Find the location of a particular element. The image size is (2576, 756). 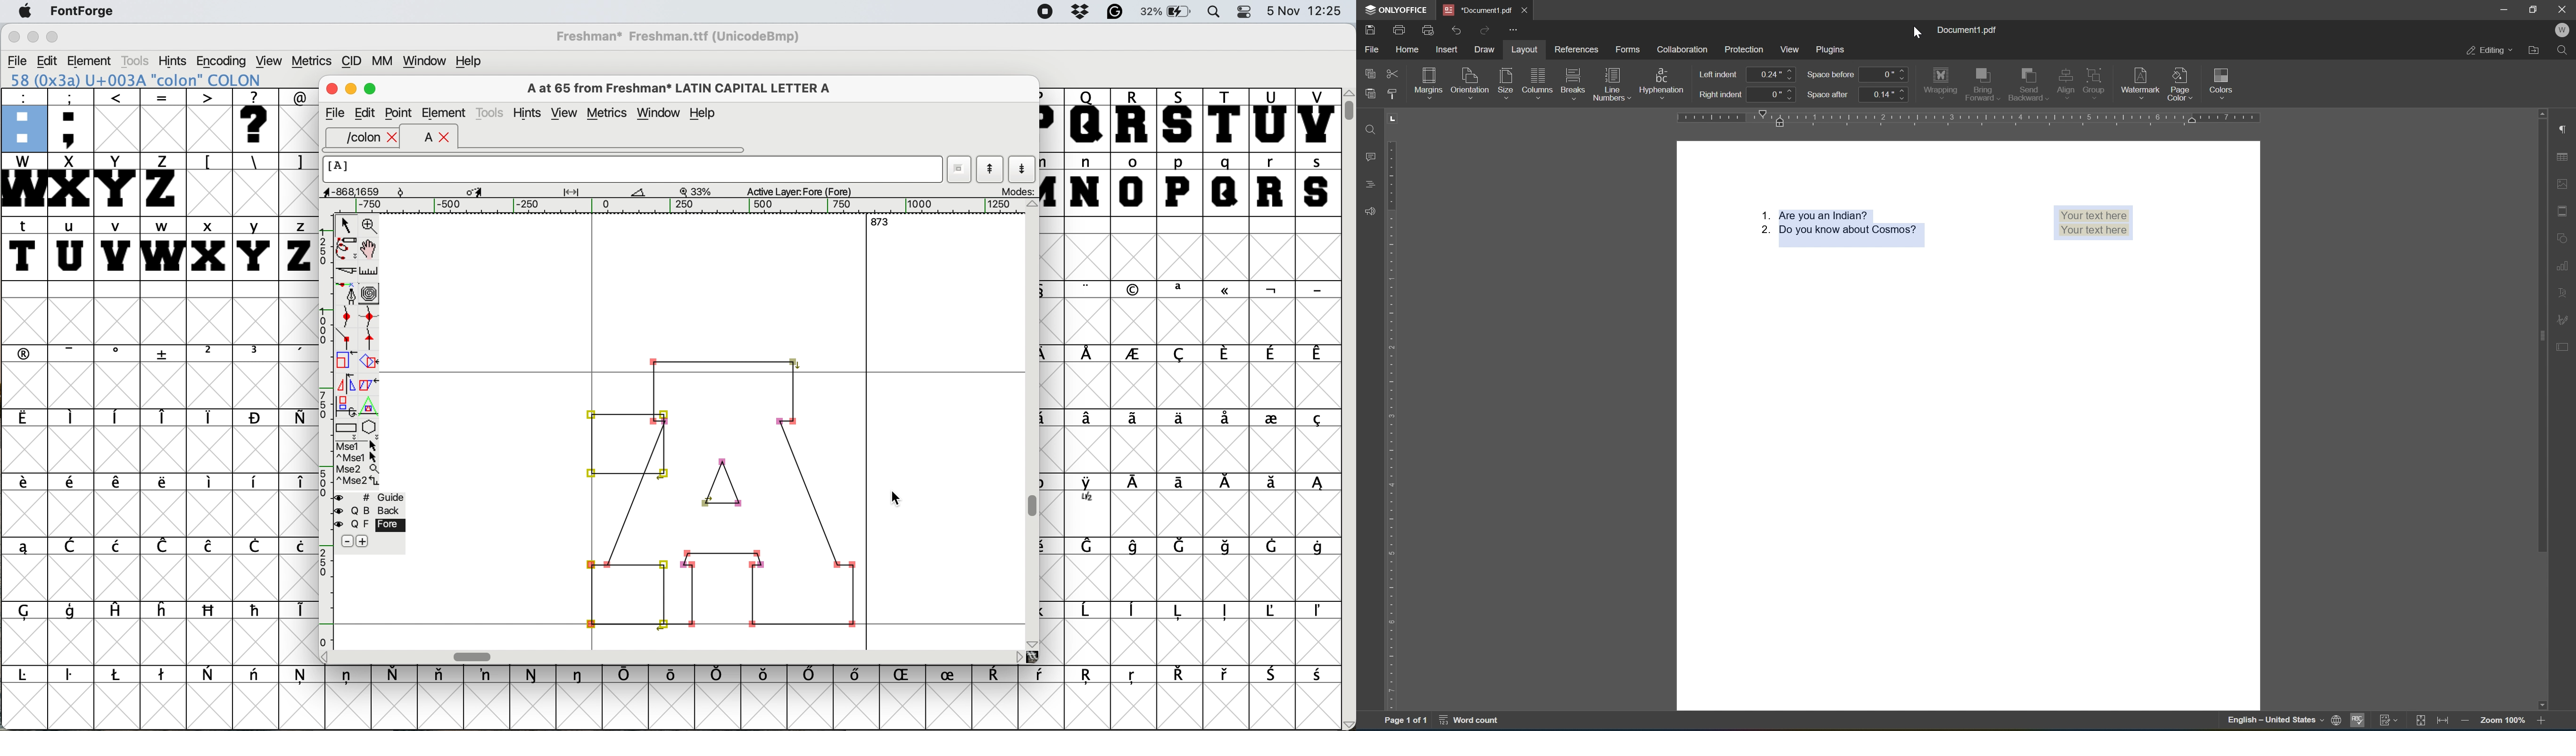

add a point and drag out it corners is located at coordinates (347, 294).